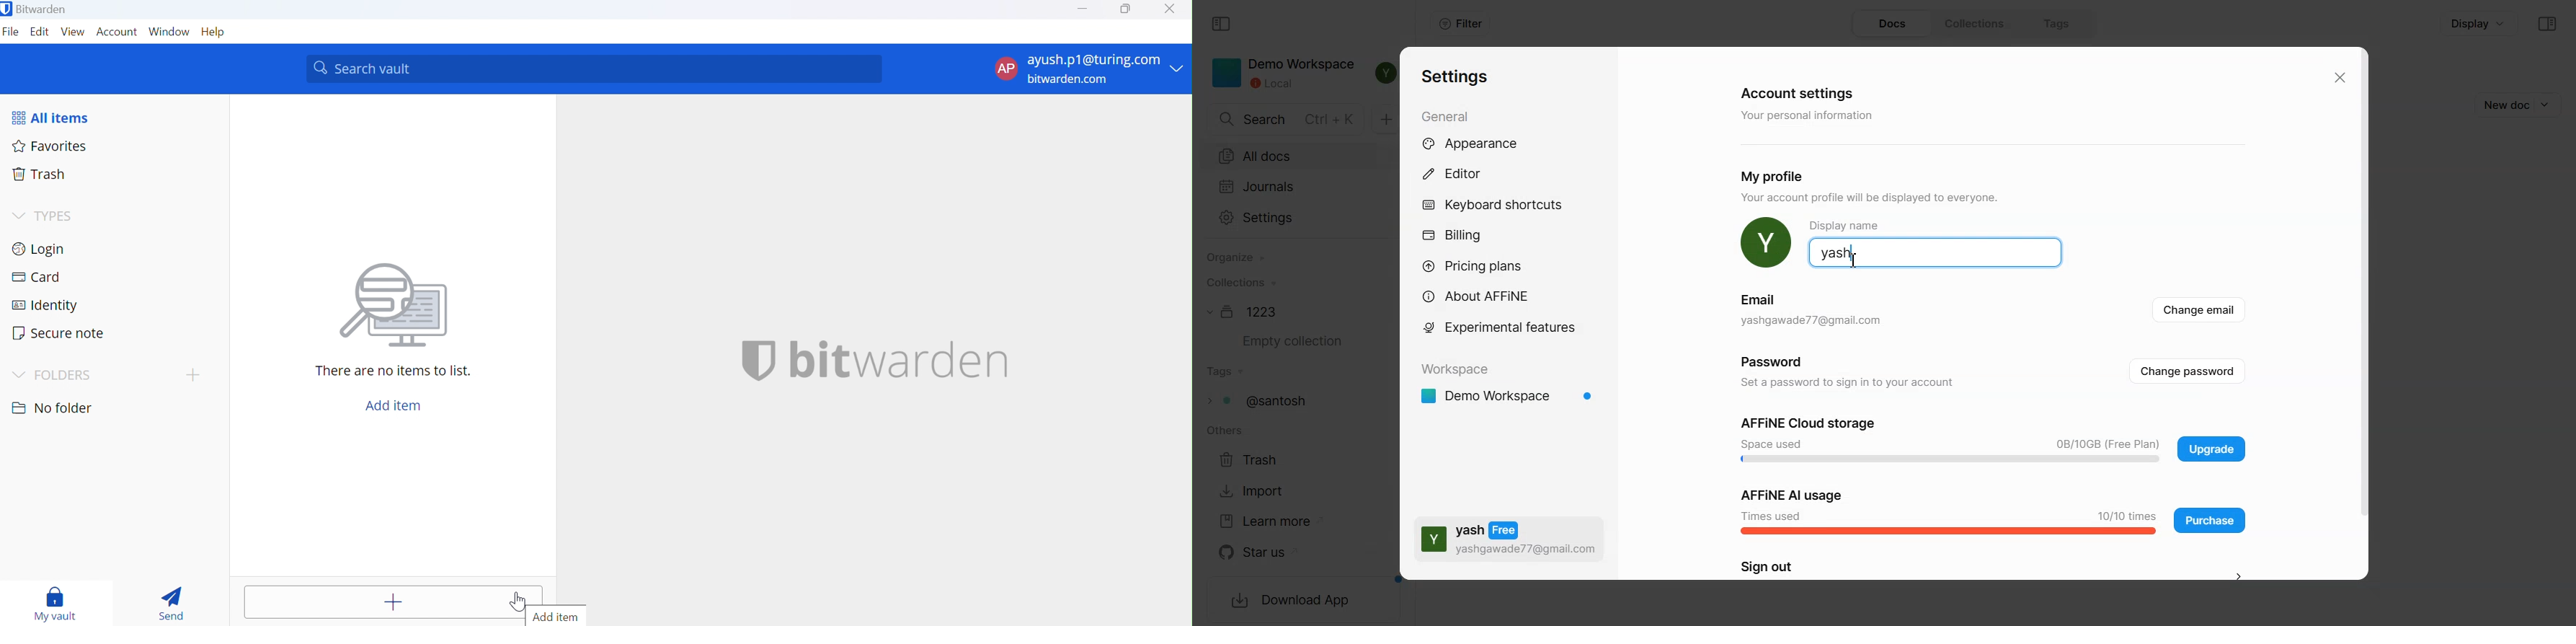 This screenshot has width=2576, height=644. I want to click on All items, so click(59, 116).